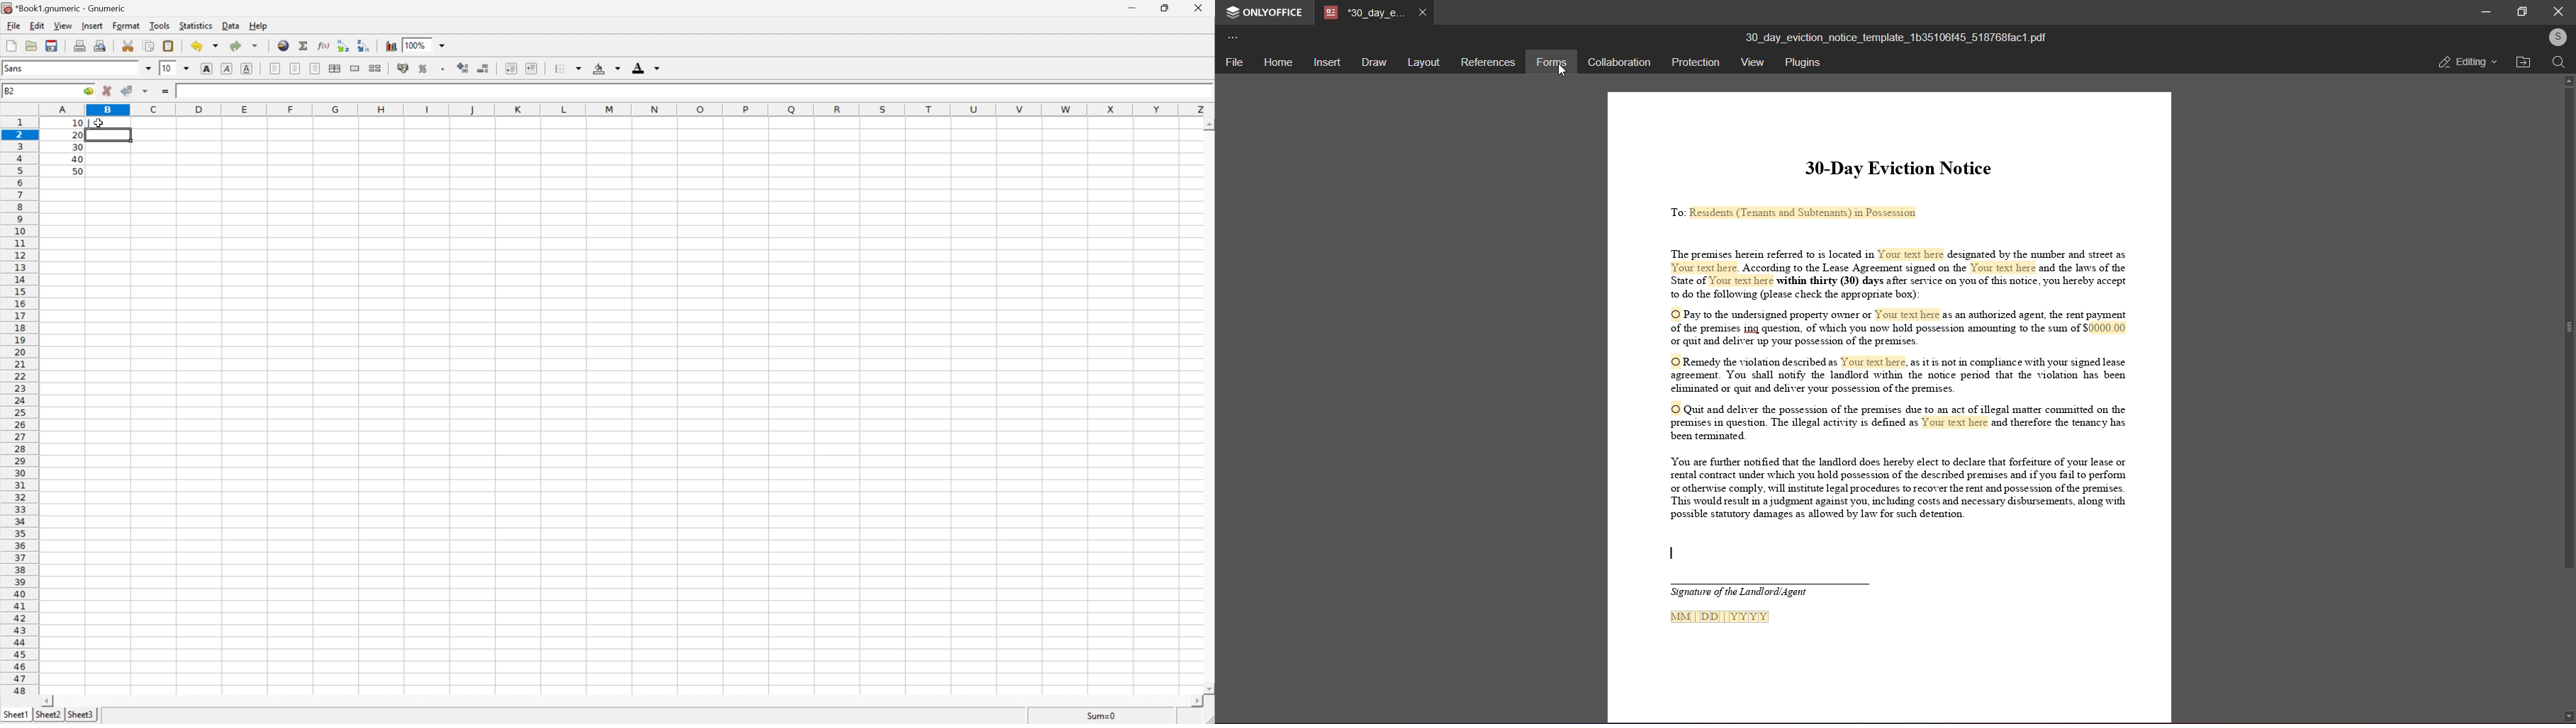 The height and width of the screenshot is (728, 2576). I want to click on 100%, so click(416, 45).